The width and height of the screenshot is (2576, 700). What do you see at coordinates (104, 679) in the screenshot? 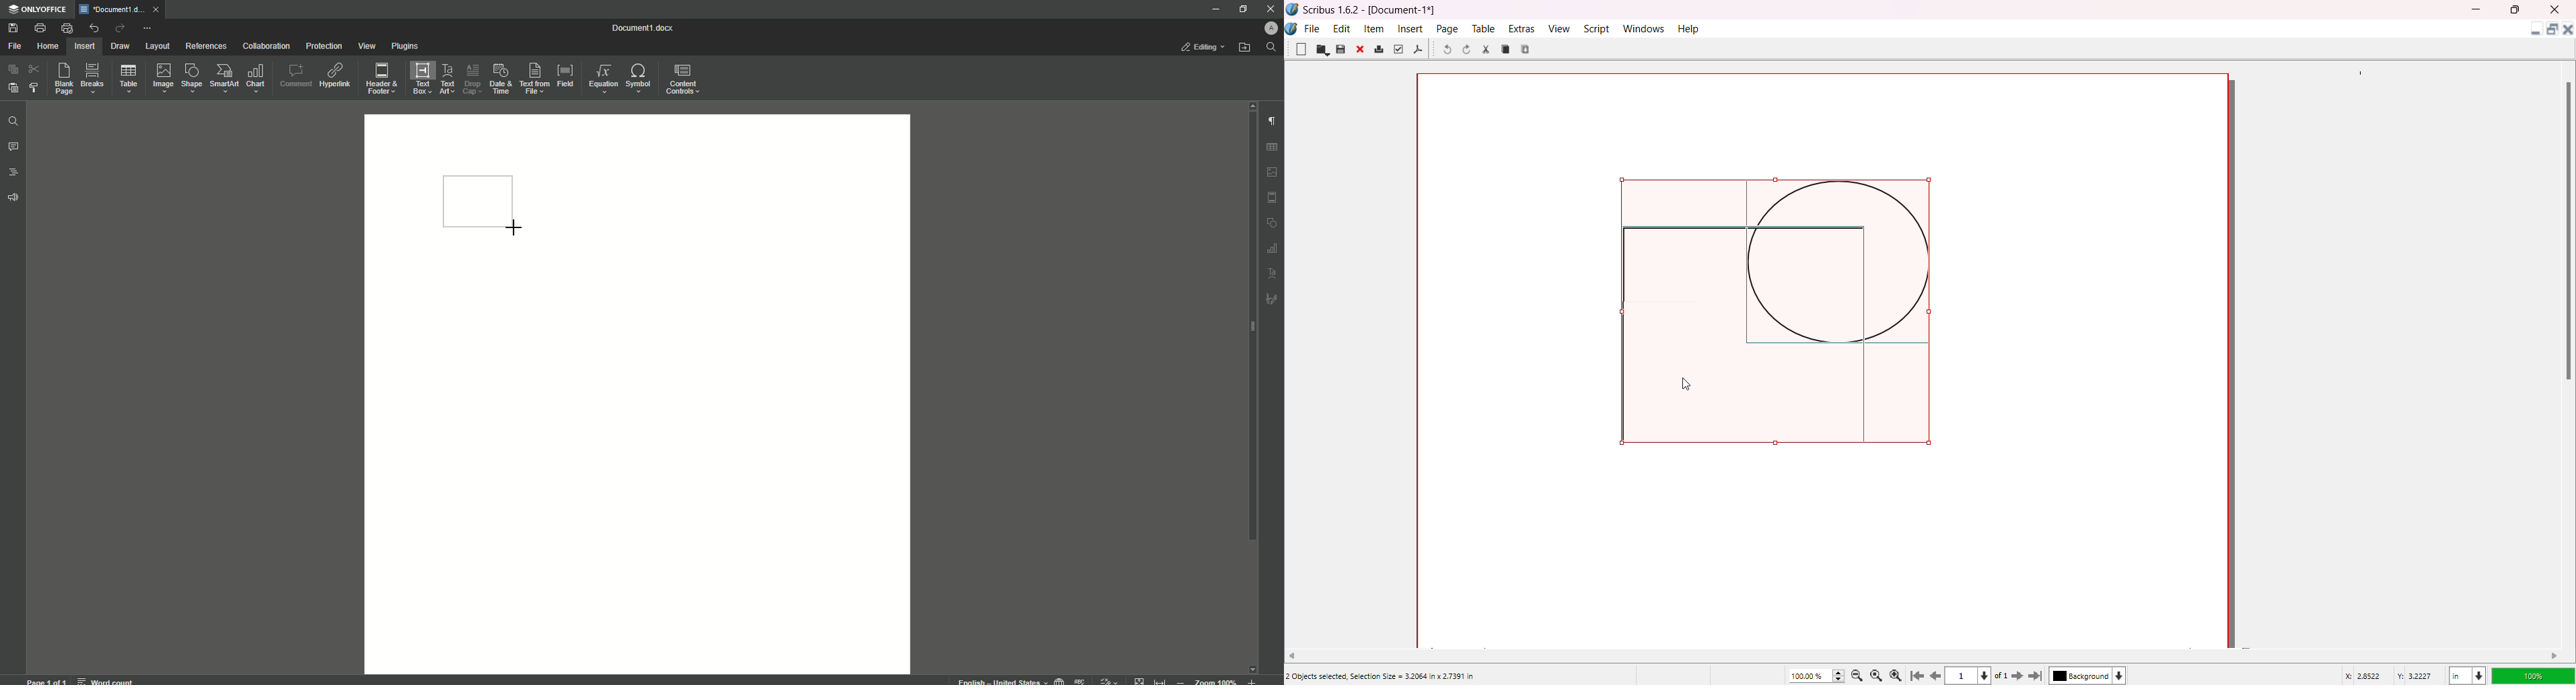
I see `word count` at bounding box center [104, 679].